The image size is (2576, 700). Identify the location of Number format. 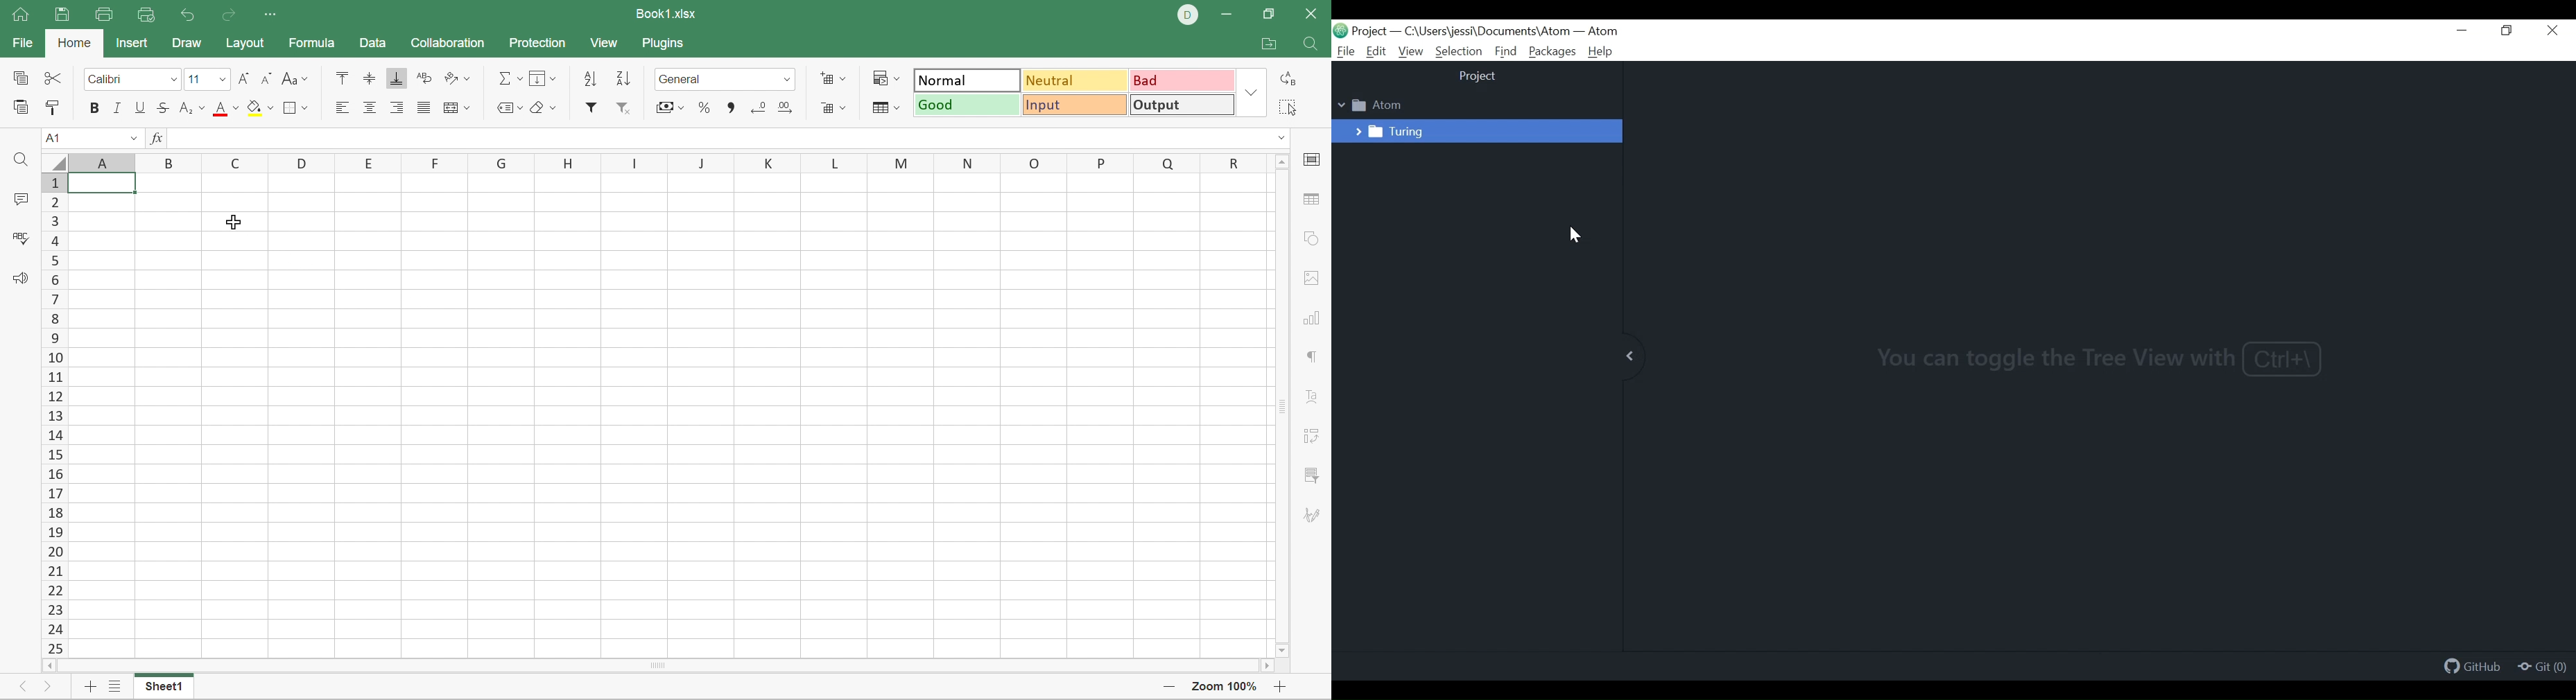
(684, 78).